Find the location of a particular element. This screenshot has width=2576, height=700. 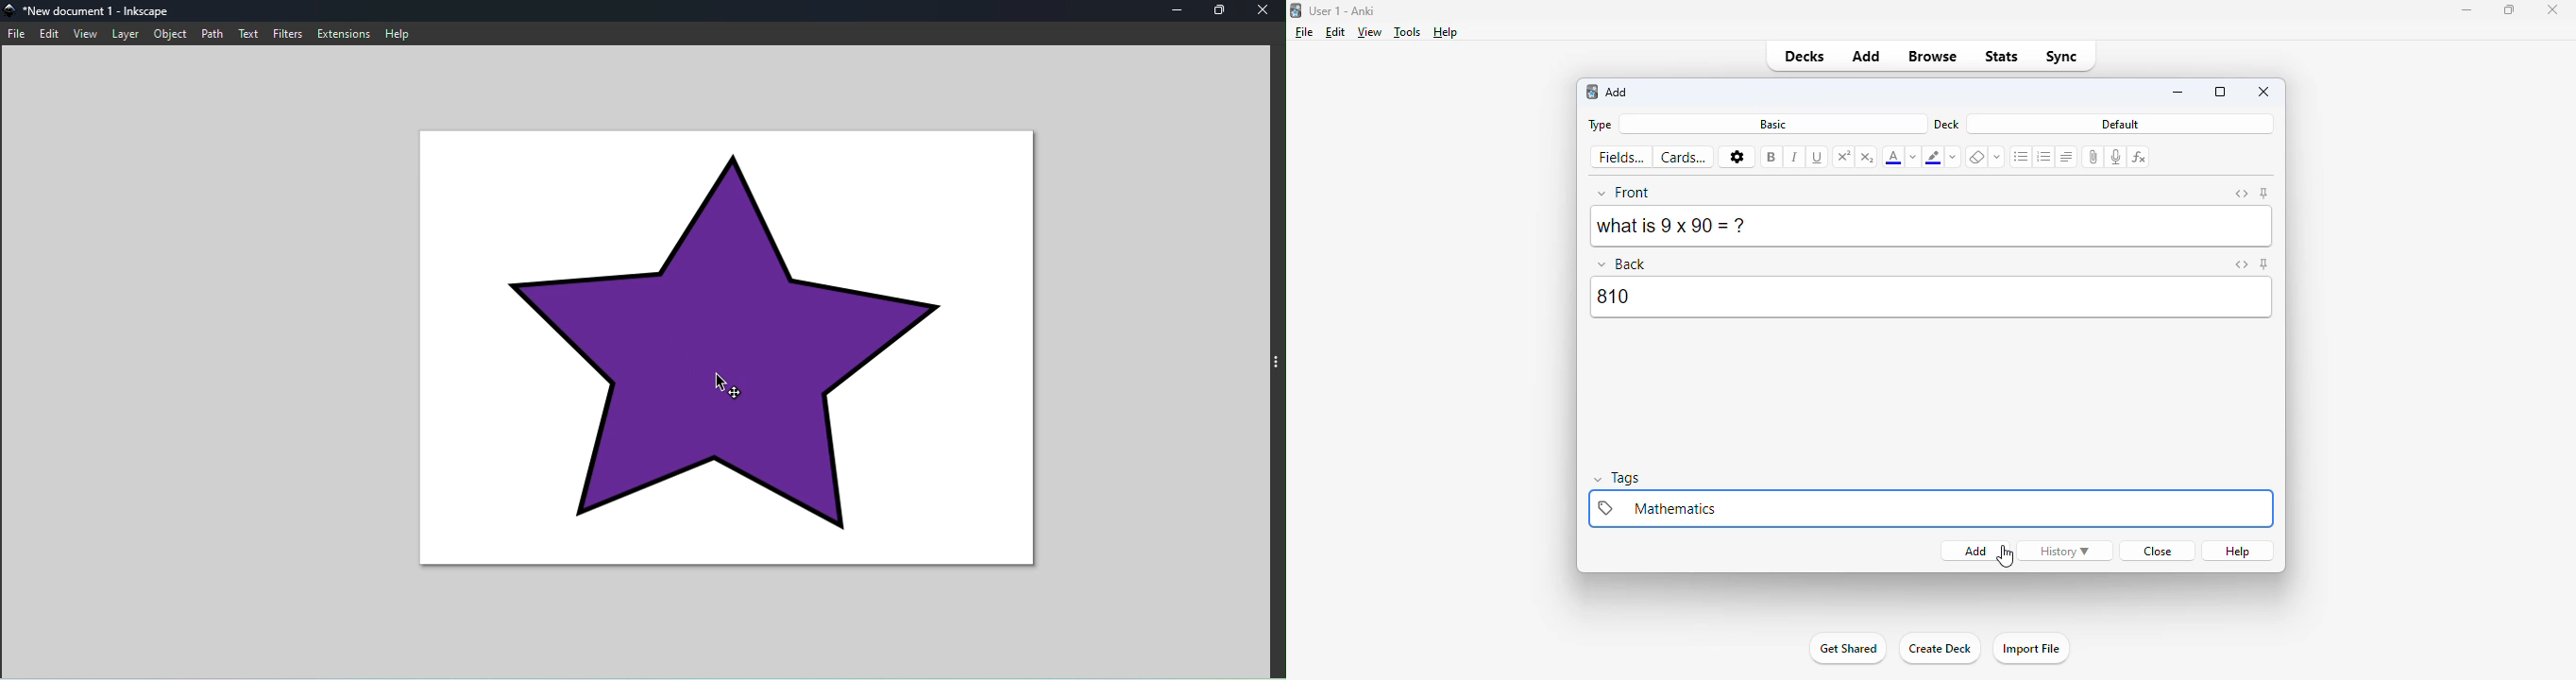

"Mathematics" tag added is located at coordinates (1931, 509).